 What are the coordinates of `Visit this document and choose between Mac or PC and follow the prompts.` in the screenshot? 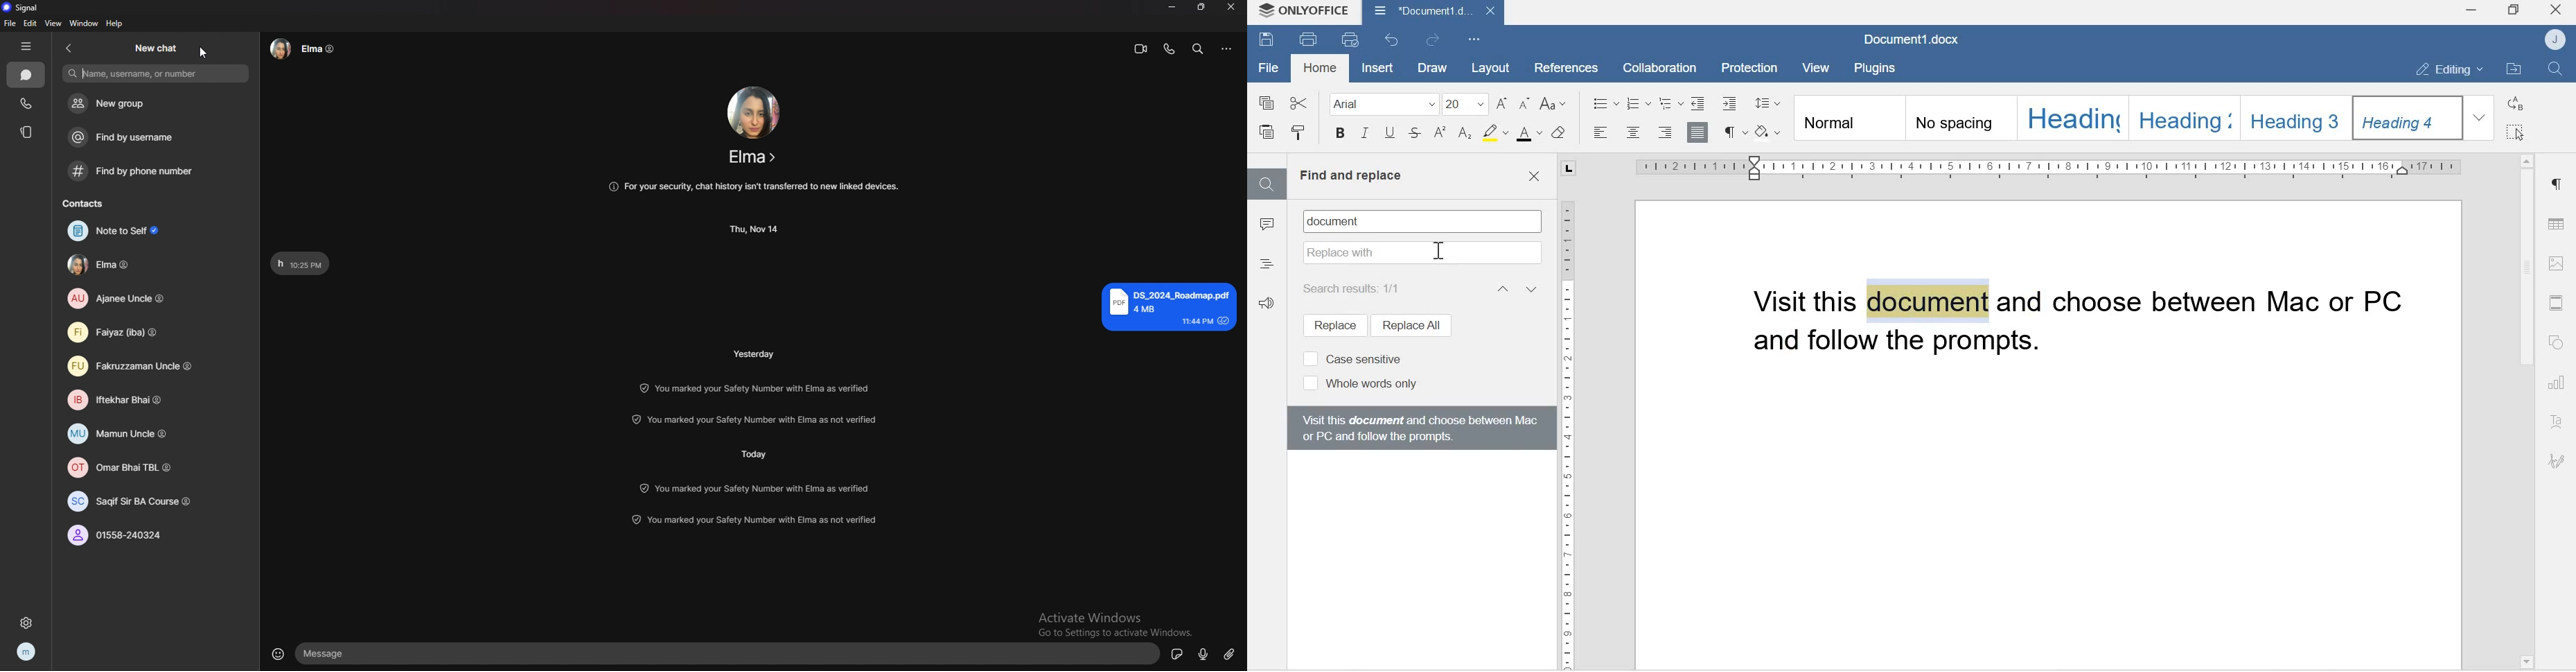 It's located at (1419, 427).